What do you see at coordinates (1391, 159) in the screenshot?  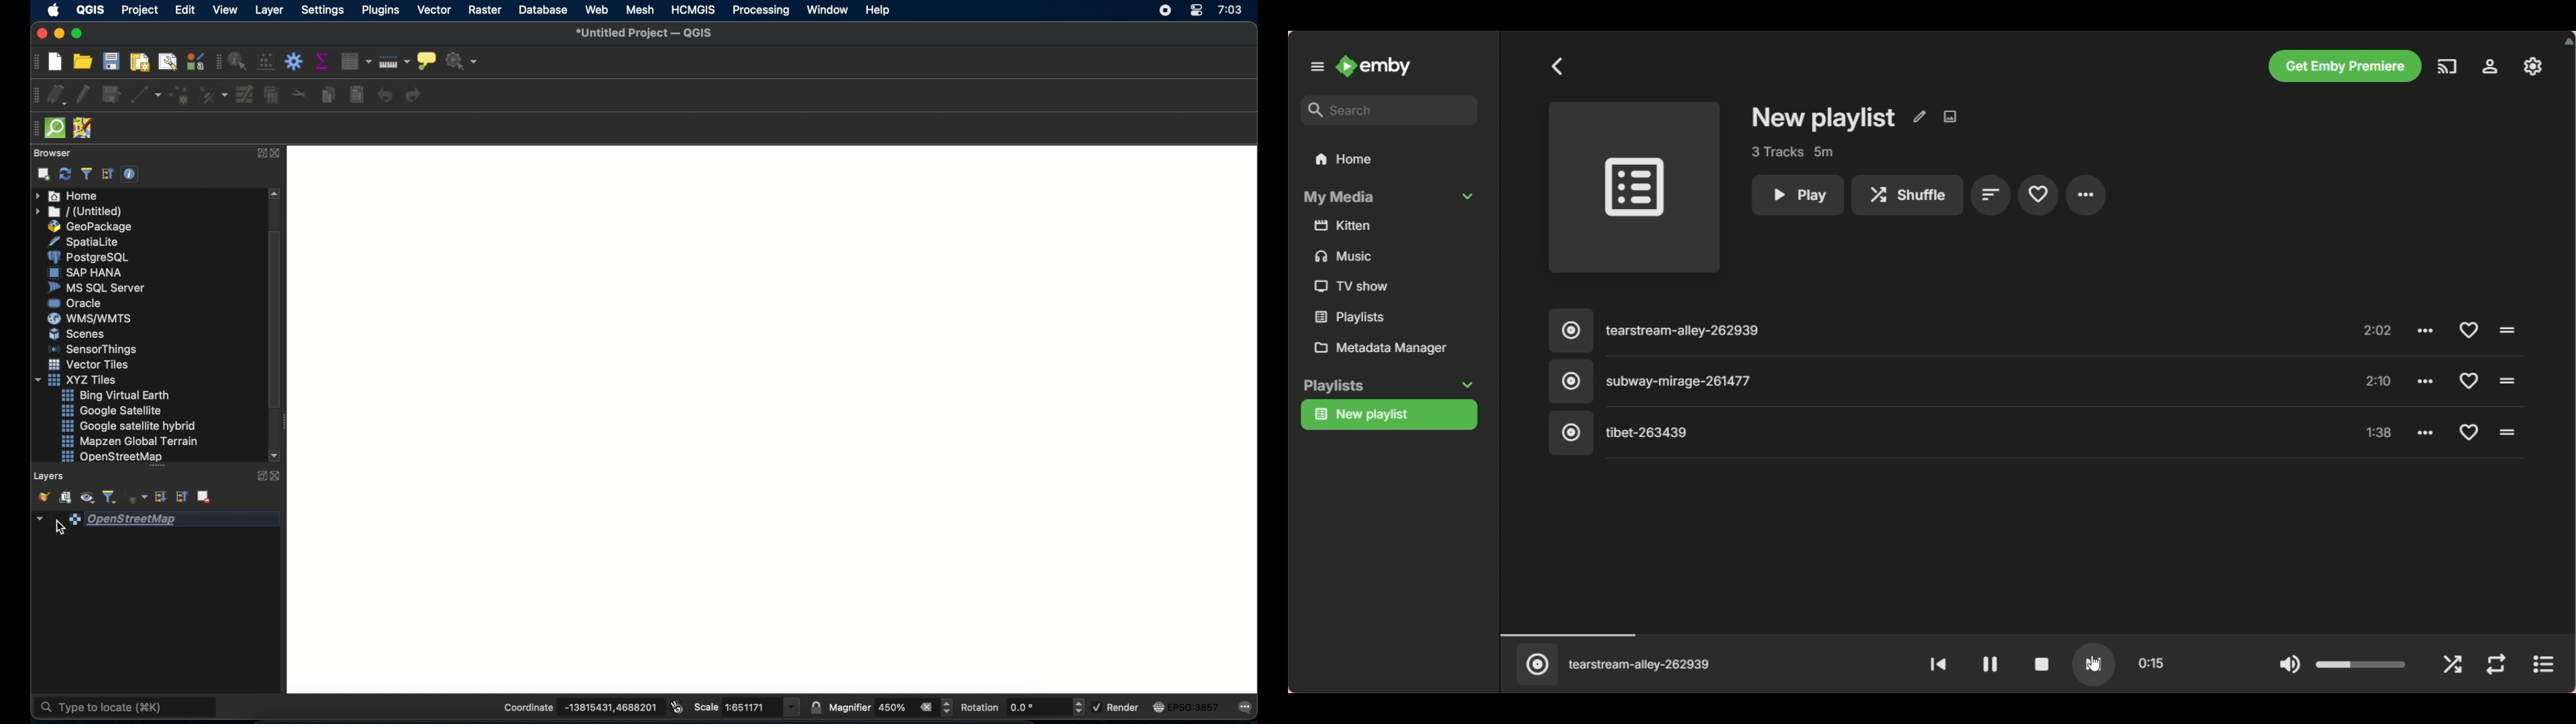 I see `Home folder` at bounding box center [1391, 159].